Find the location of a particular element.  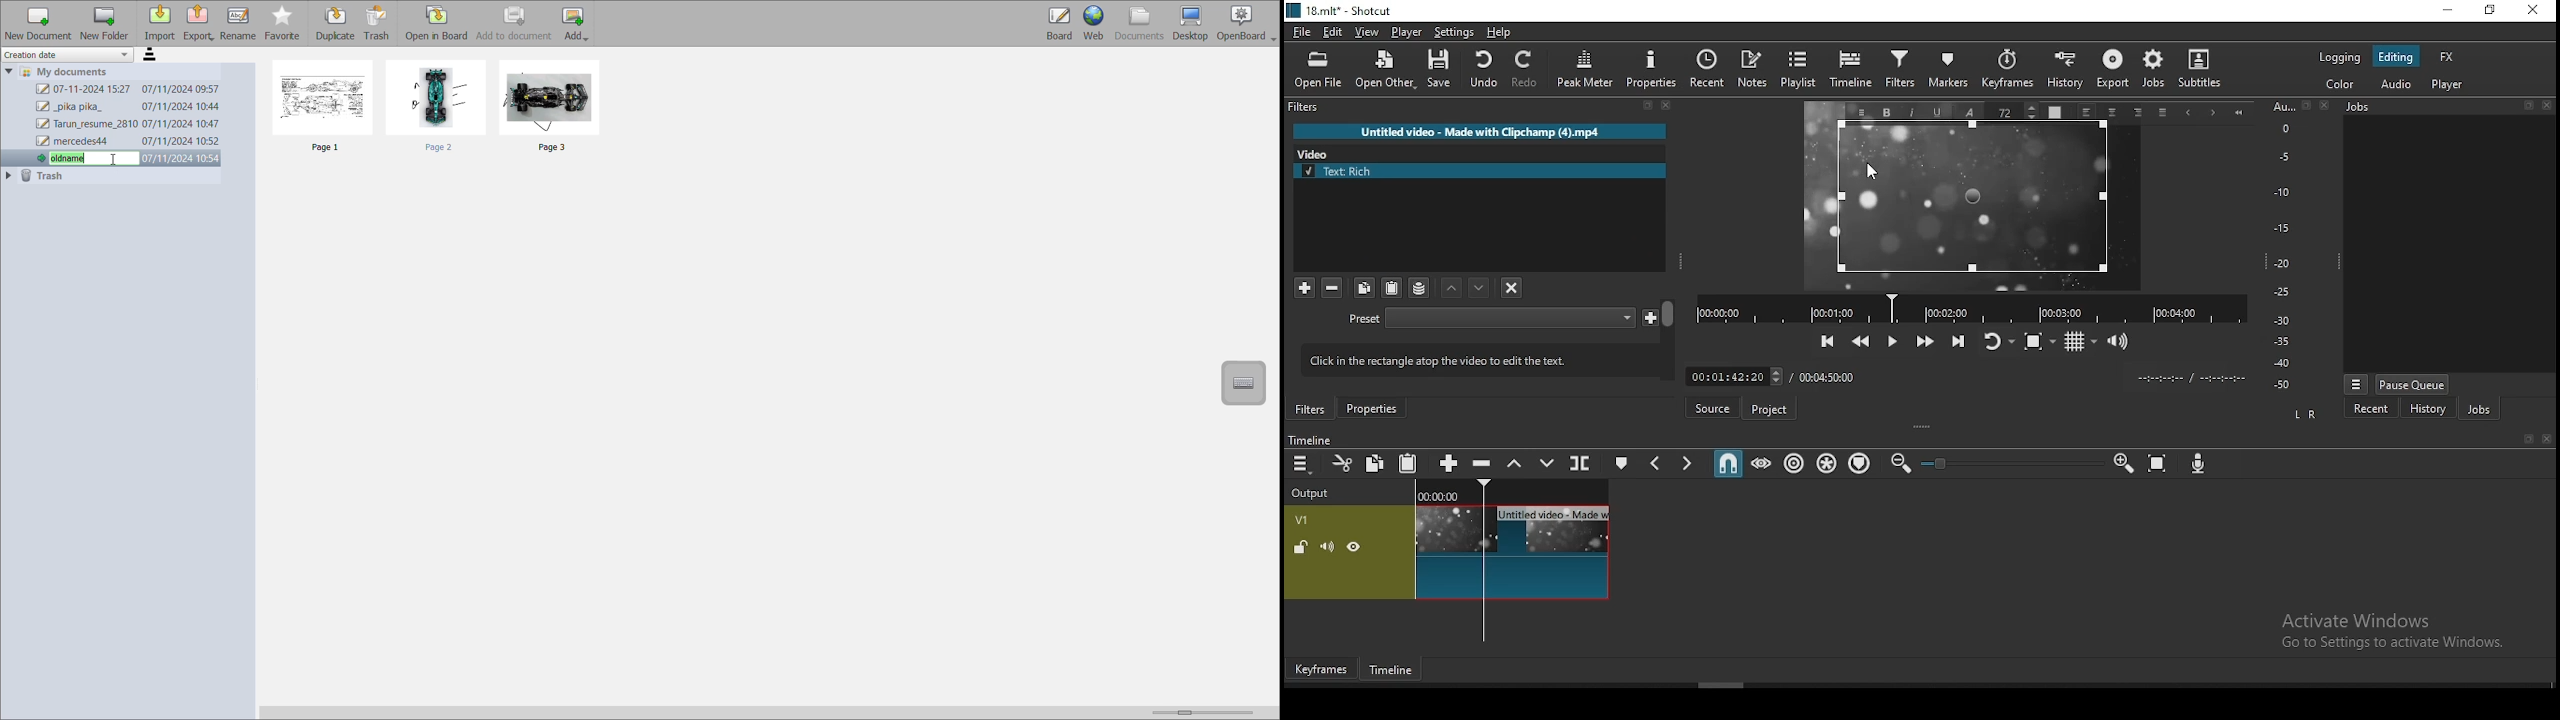

Italic is located at coordinates (1913, 113).